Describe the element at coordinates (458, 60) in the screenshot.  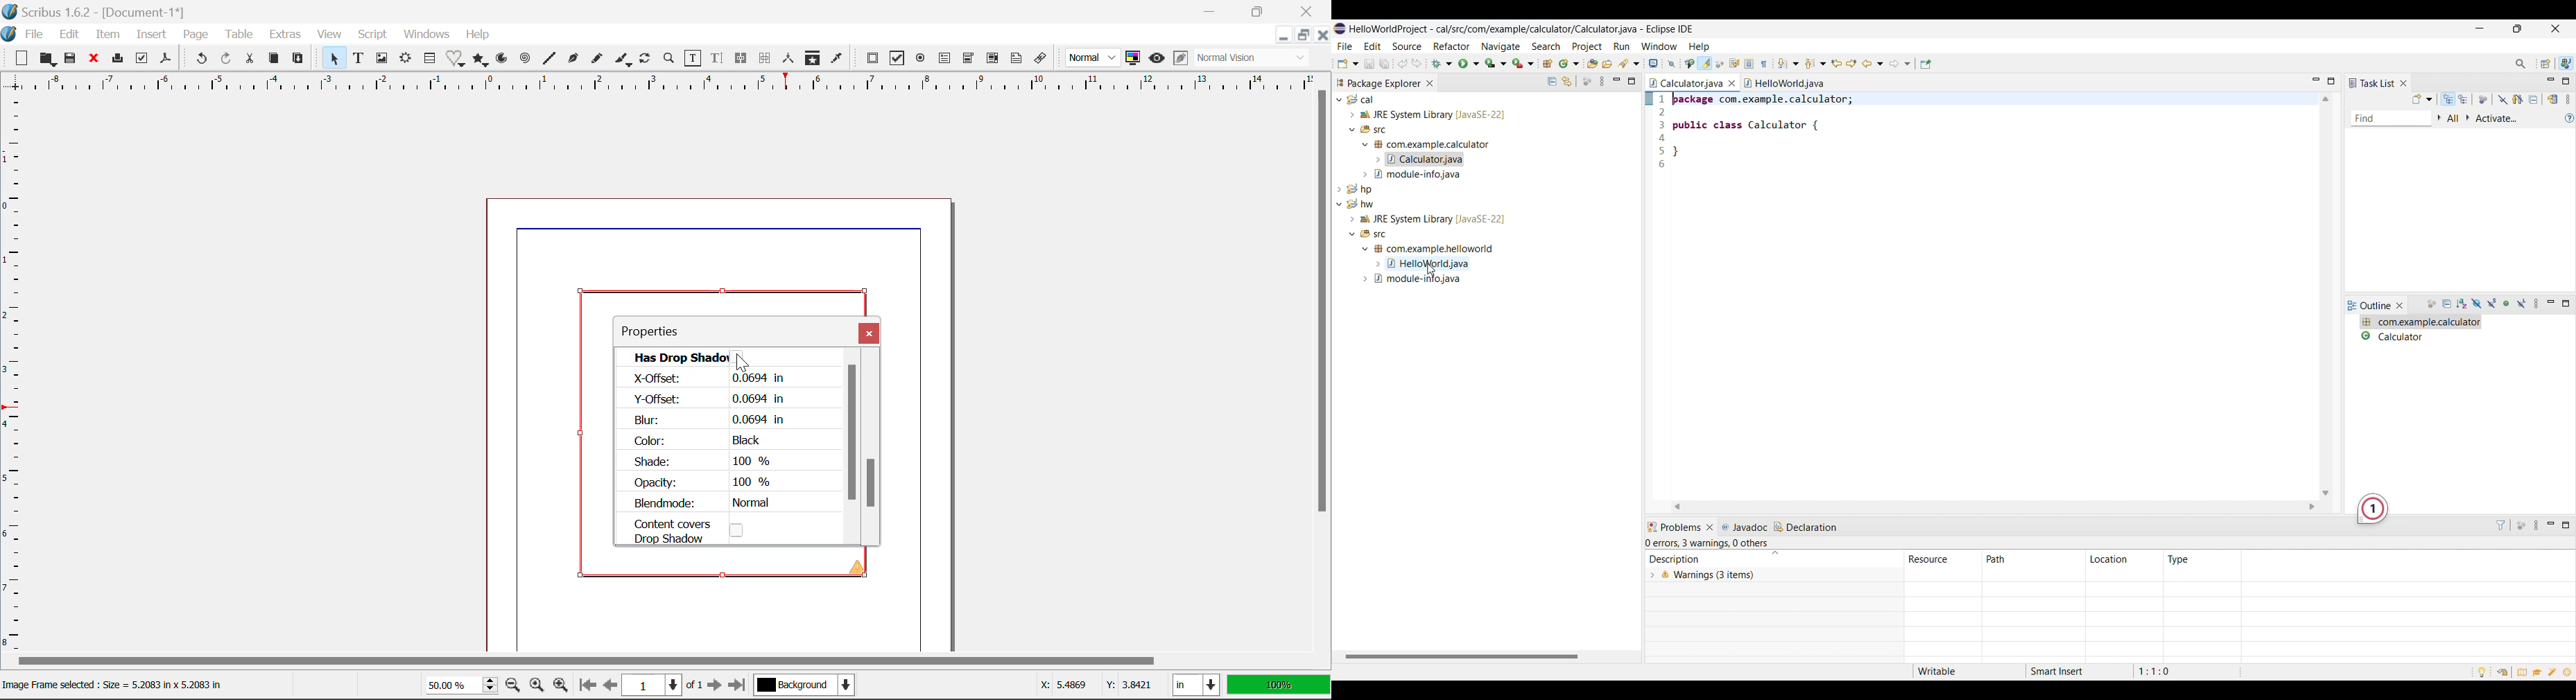
I see `Special Shapes` at that location.